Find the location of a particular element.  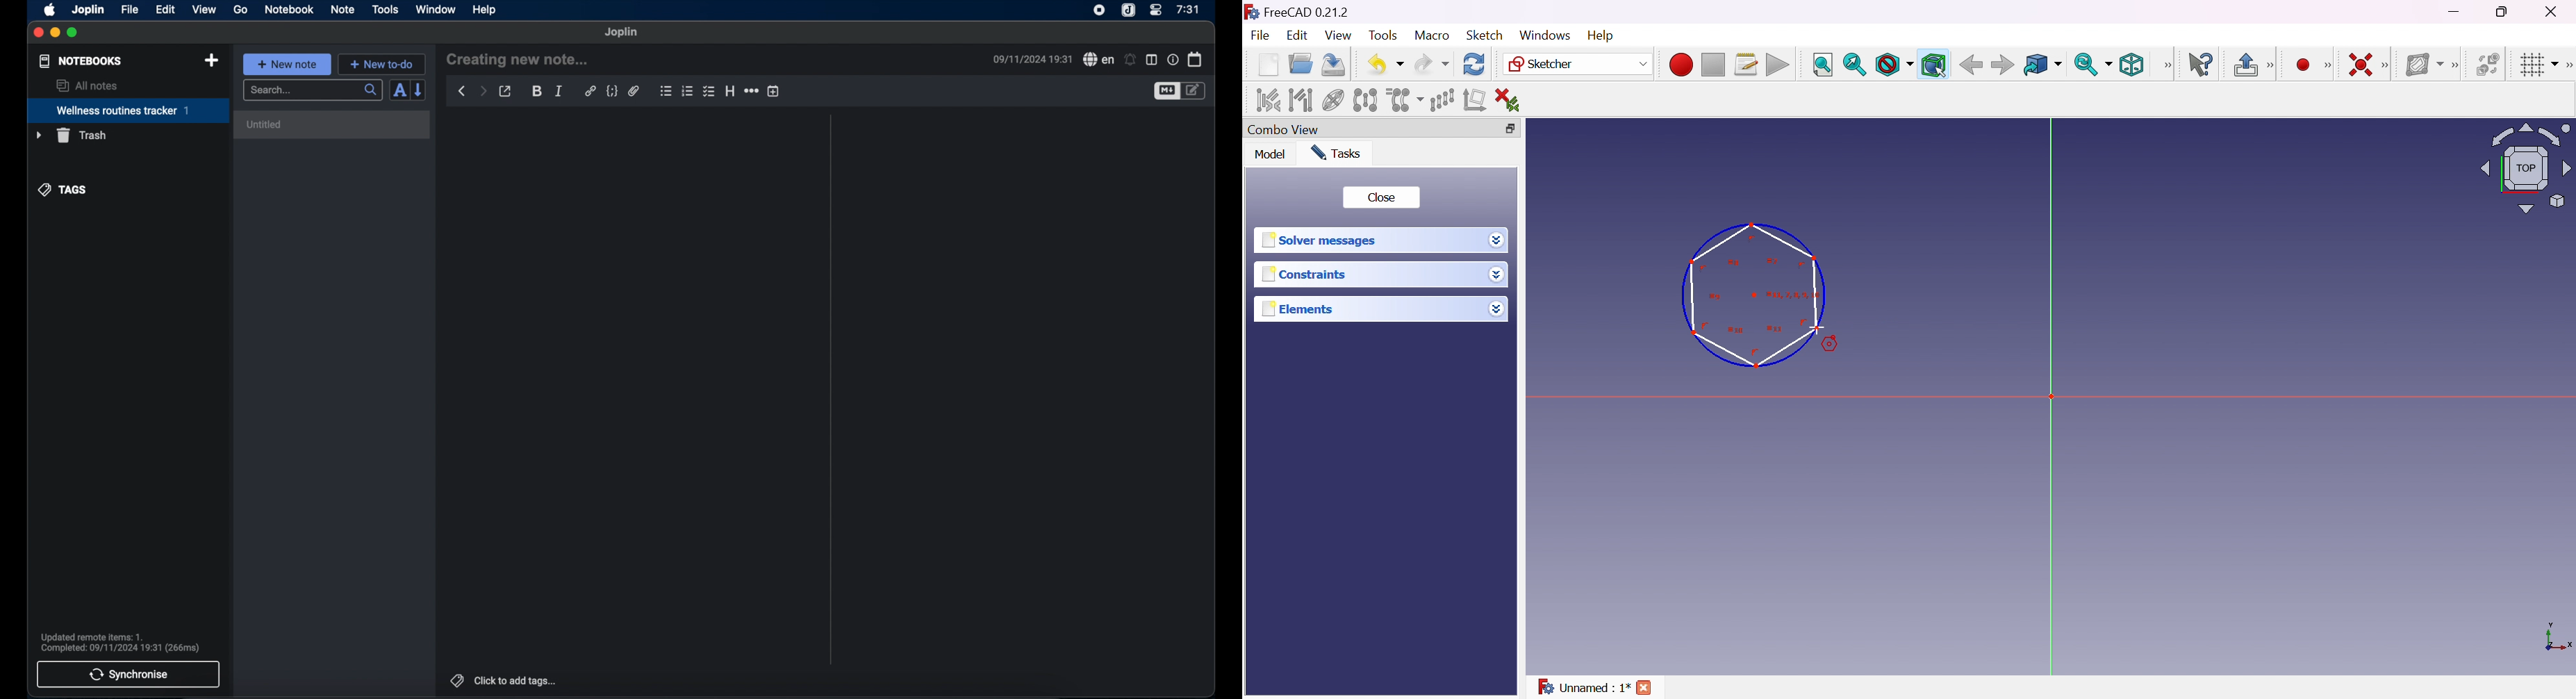

Execute macro is located at coordinates (1778, 66).